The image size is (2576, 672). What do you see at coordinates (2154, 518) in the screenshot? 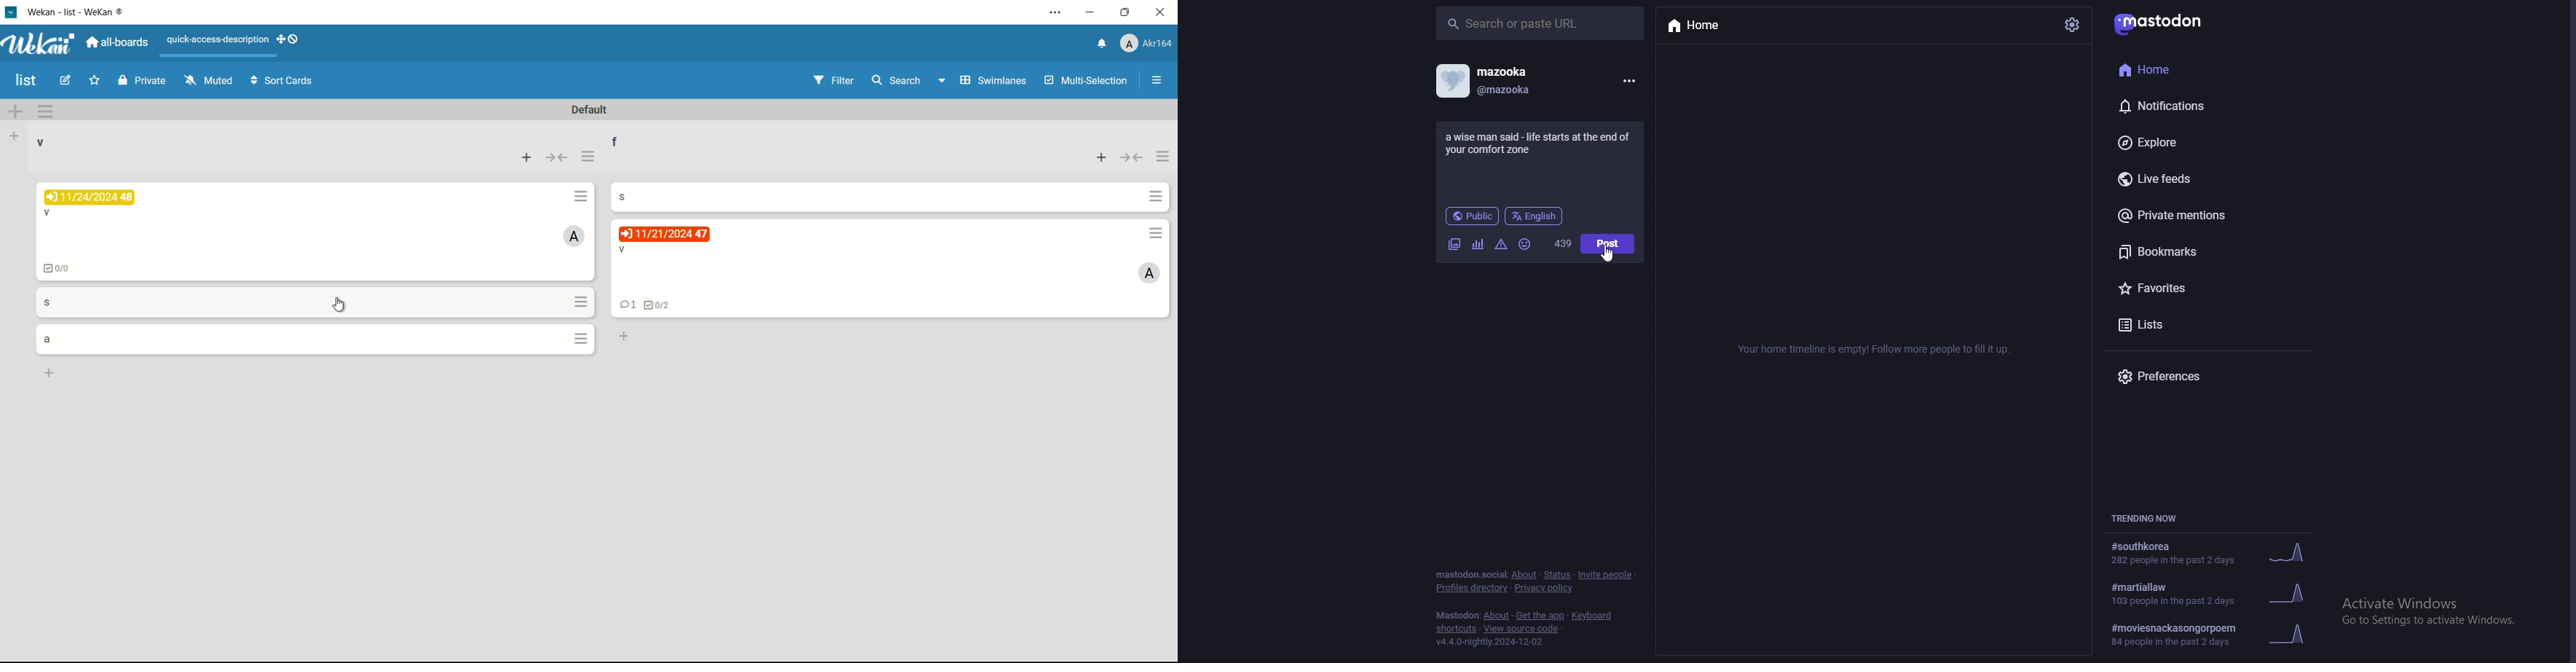
I see `trending now` at bounding box center [2154, 518].